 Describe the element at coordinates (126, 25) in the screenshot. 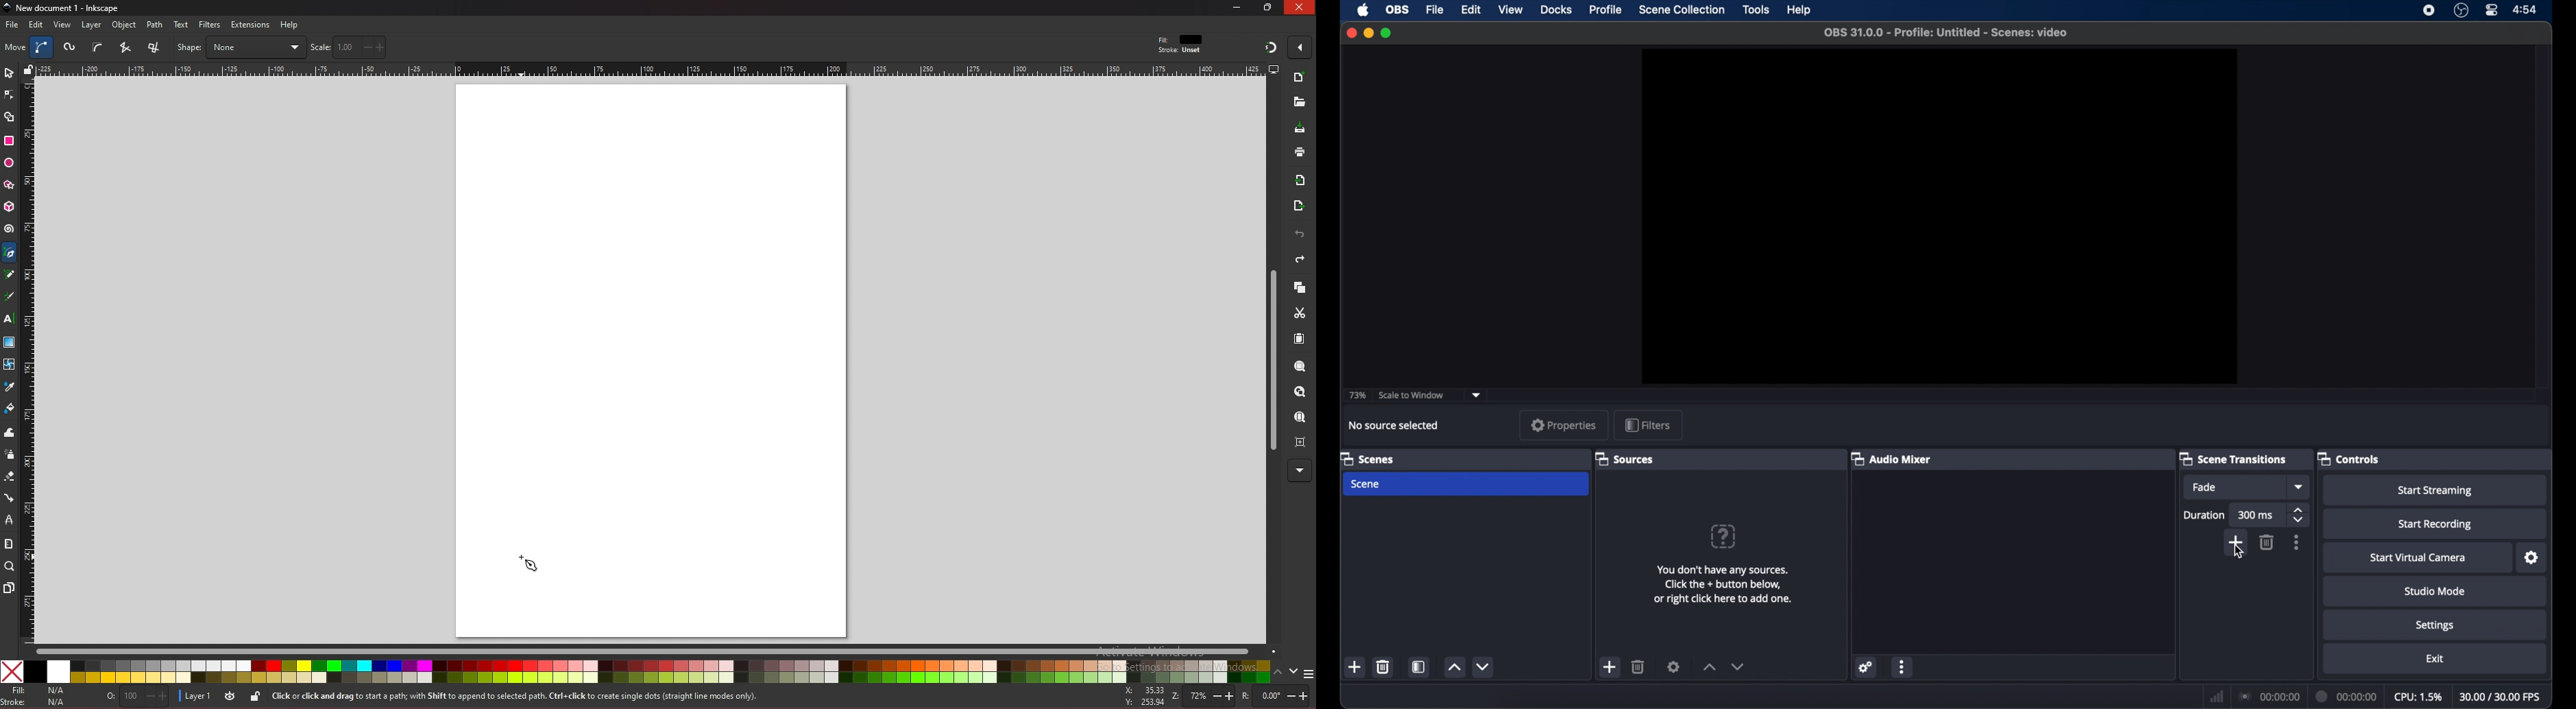

I see `object` at that location.